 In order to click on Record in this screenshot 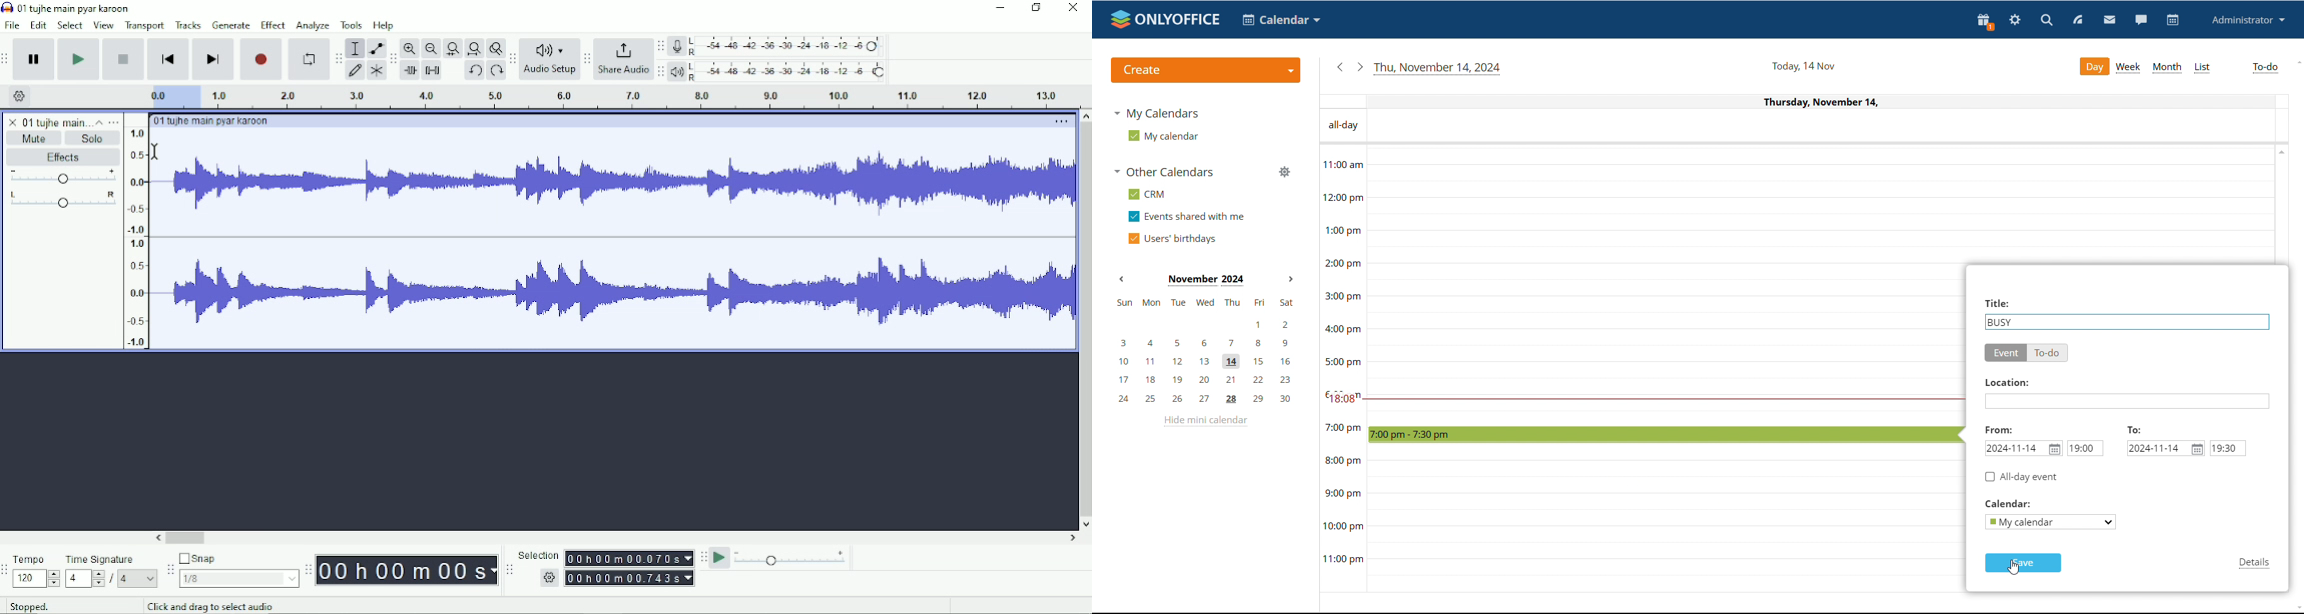, I will do `click(262, 59)`.